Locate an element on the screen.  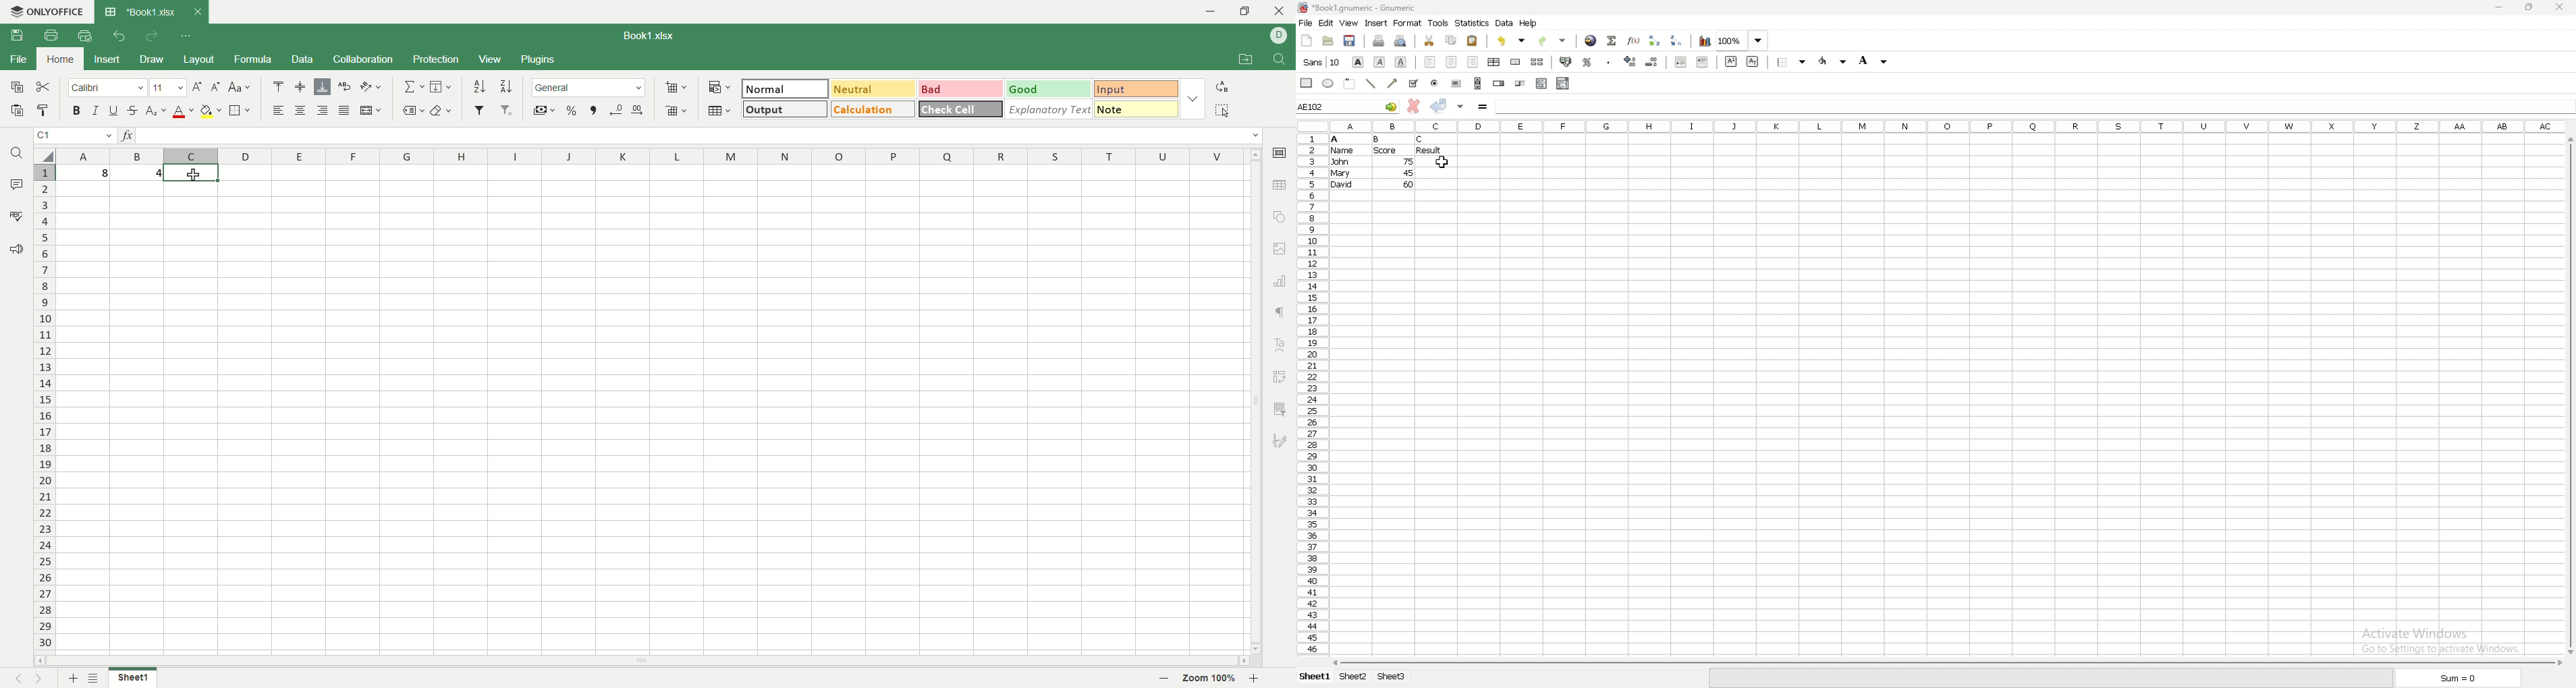
cursor is located at coordinates (195, 177).